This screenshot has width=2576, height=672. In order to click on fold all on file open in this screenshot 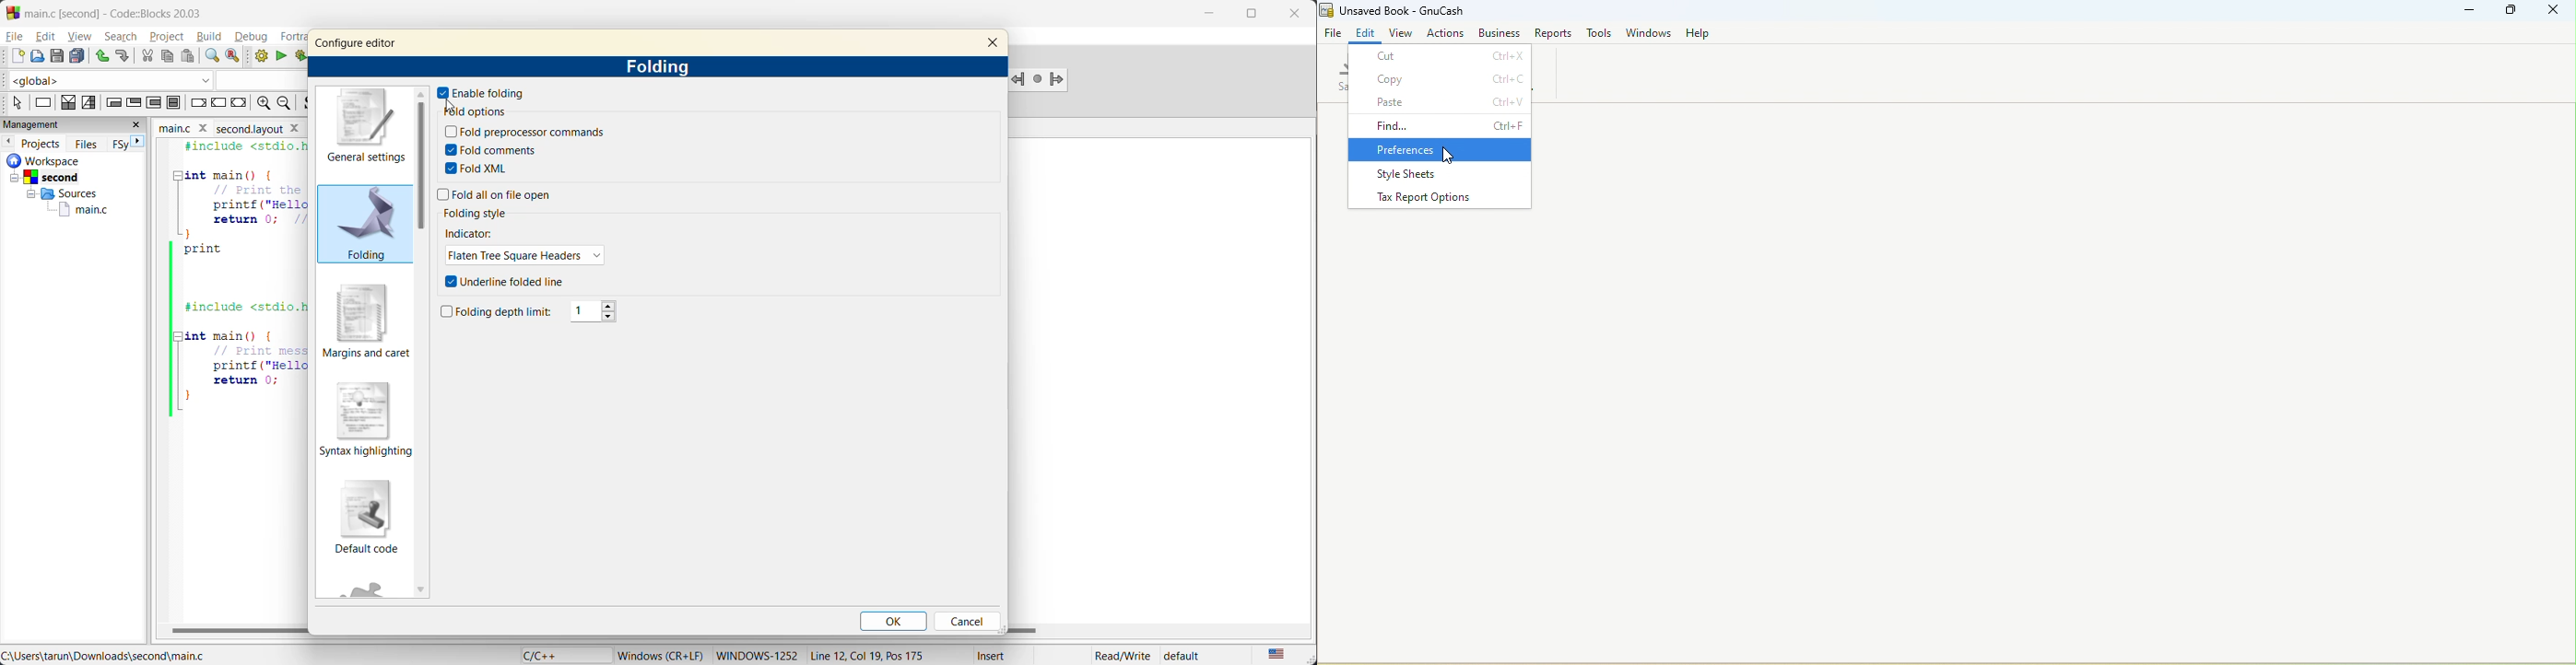, I will do `click(516, 196)`.